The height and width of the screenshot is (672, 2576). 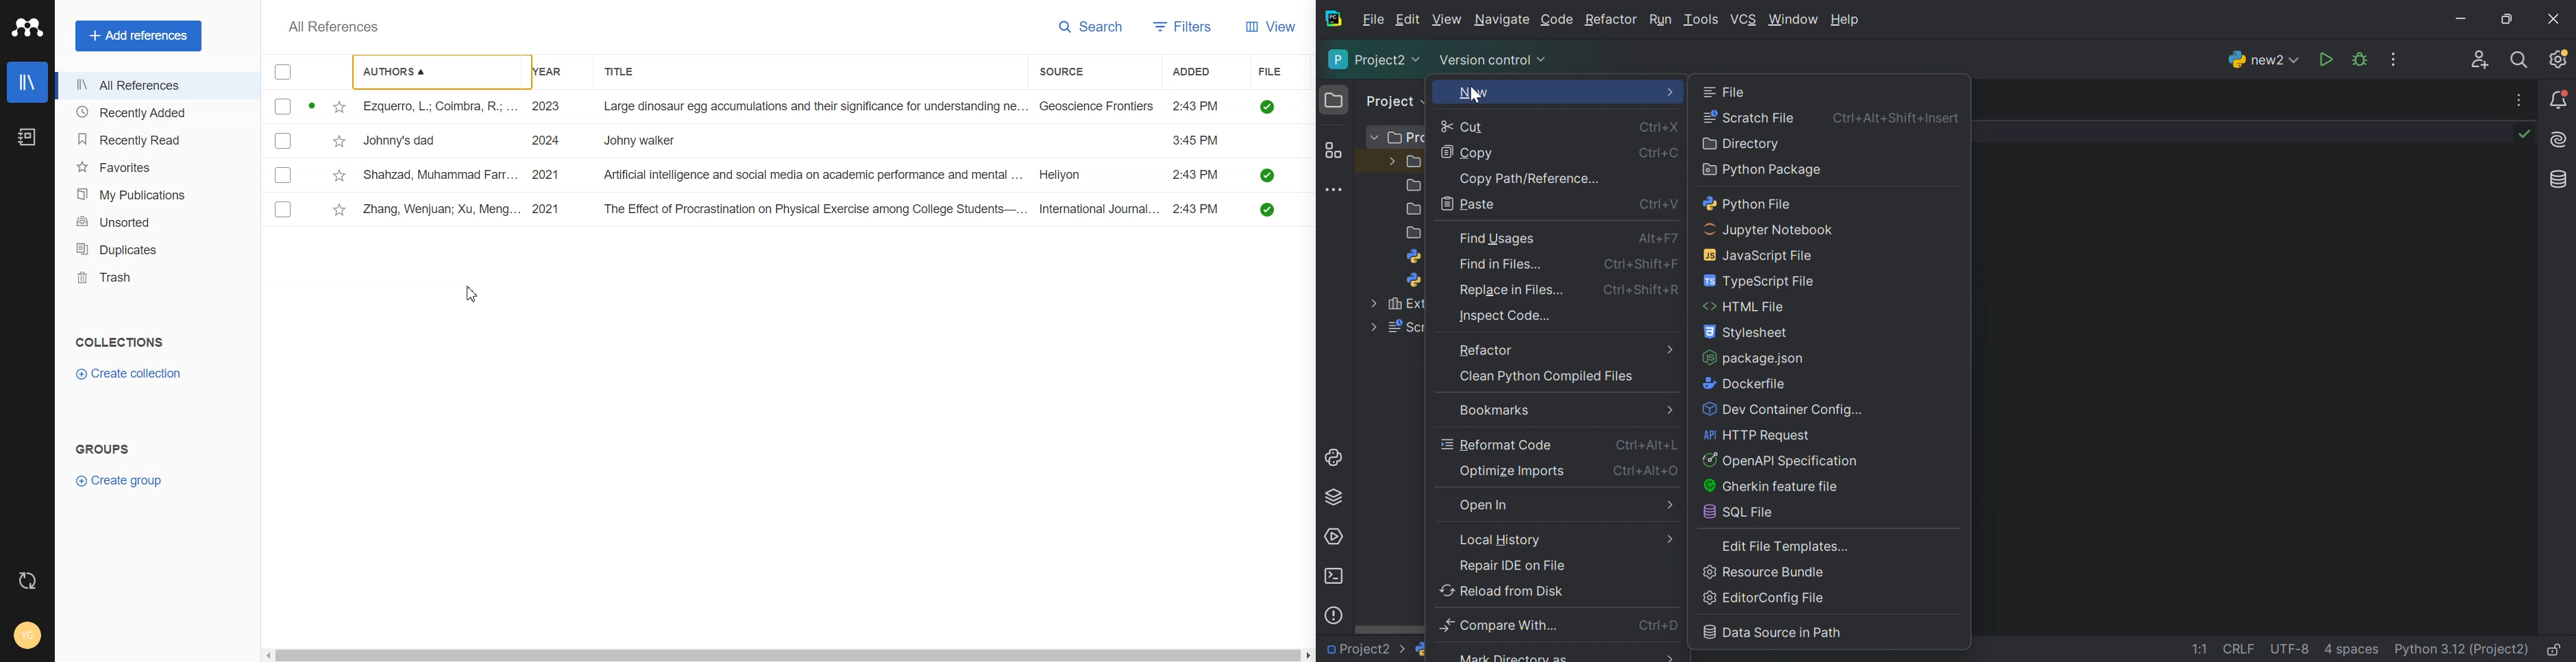 I want to click on 2:43 PM, so click(x=1198, y=210).